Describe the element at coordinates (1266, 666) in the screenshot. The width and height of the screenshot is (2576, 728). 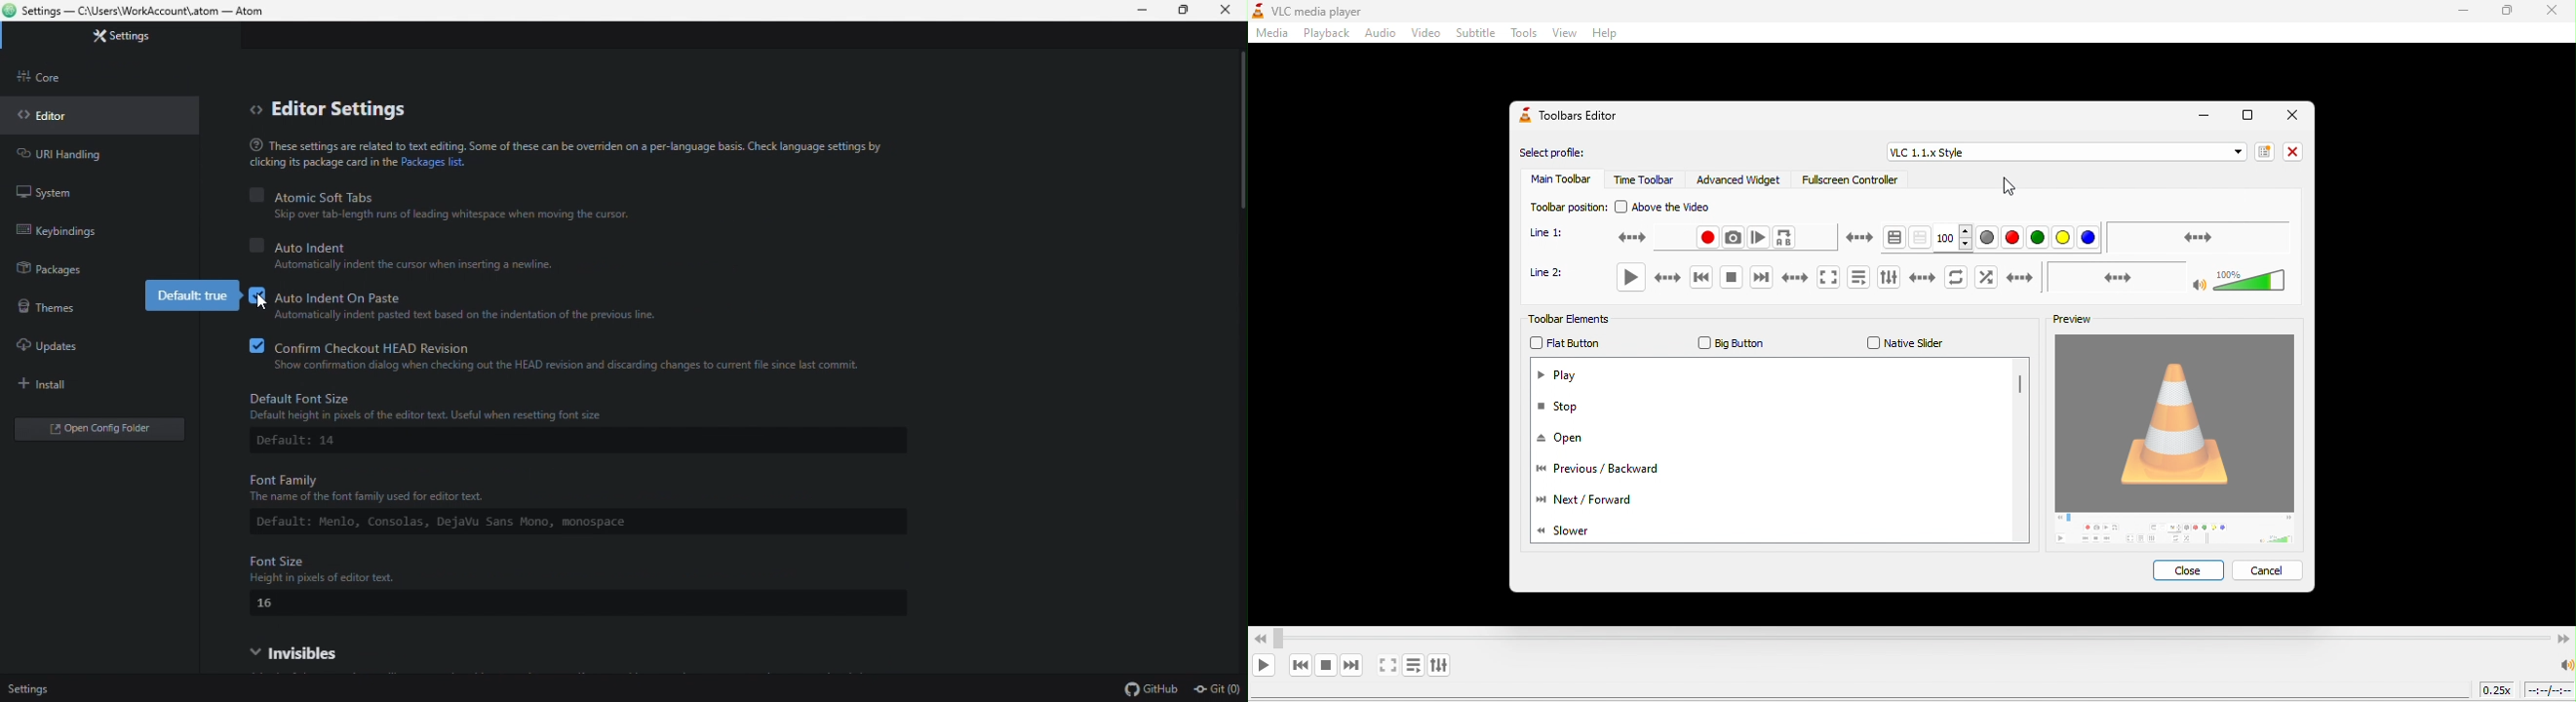
I see `play` at that location.